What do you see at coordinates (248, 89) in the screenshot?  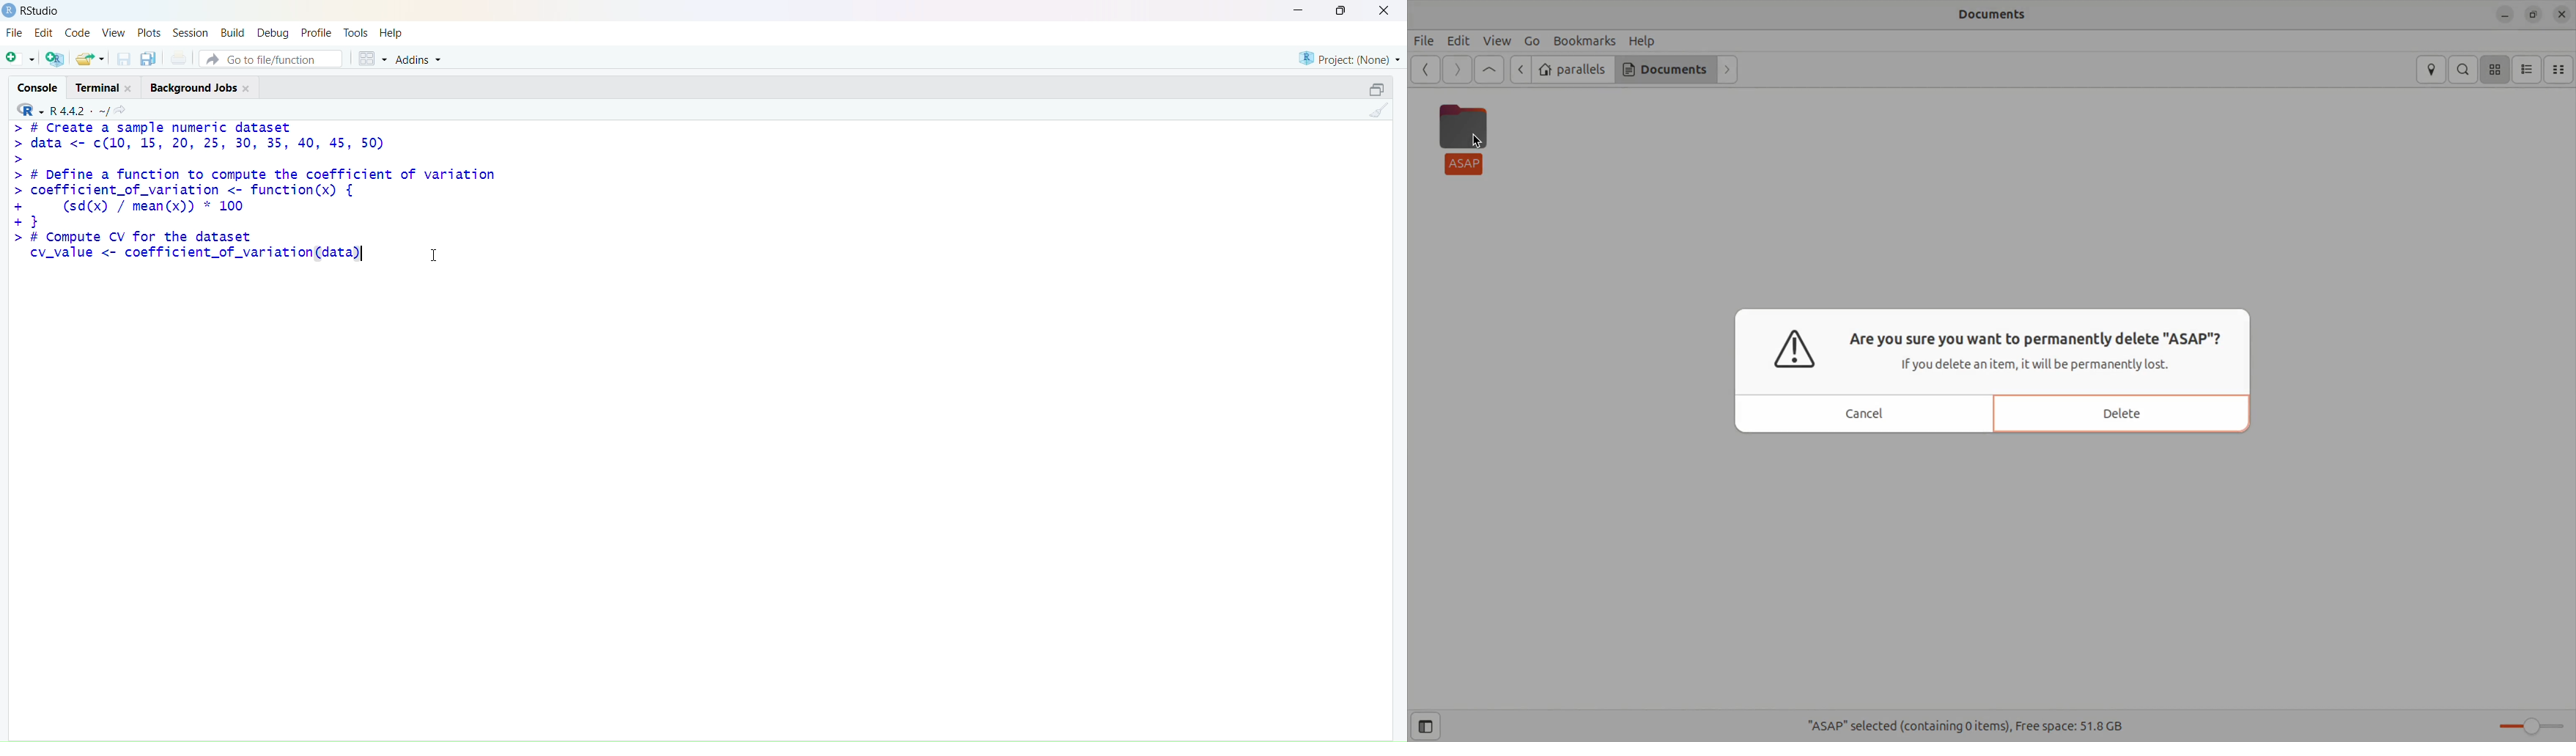 I see `Close ` at bounding box center [248, 89].